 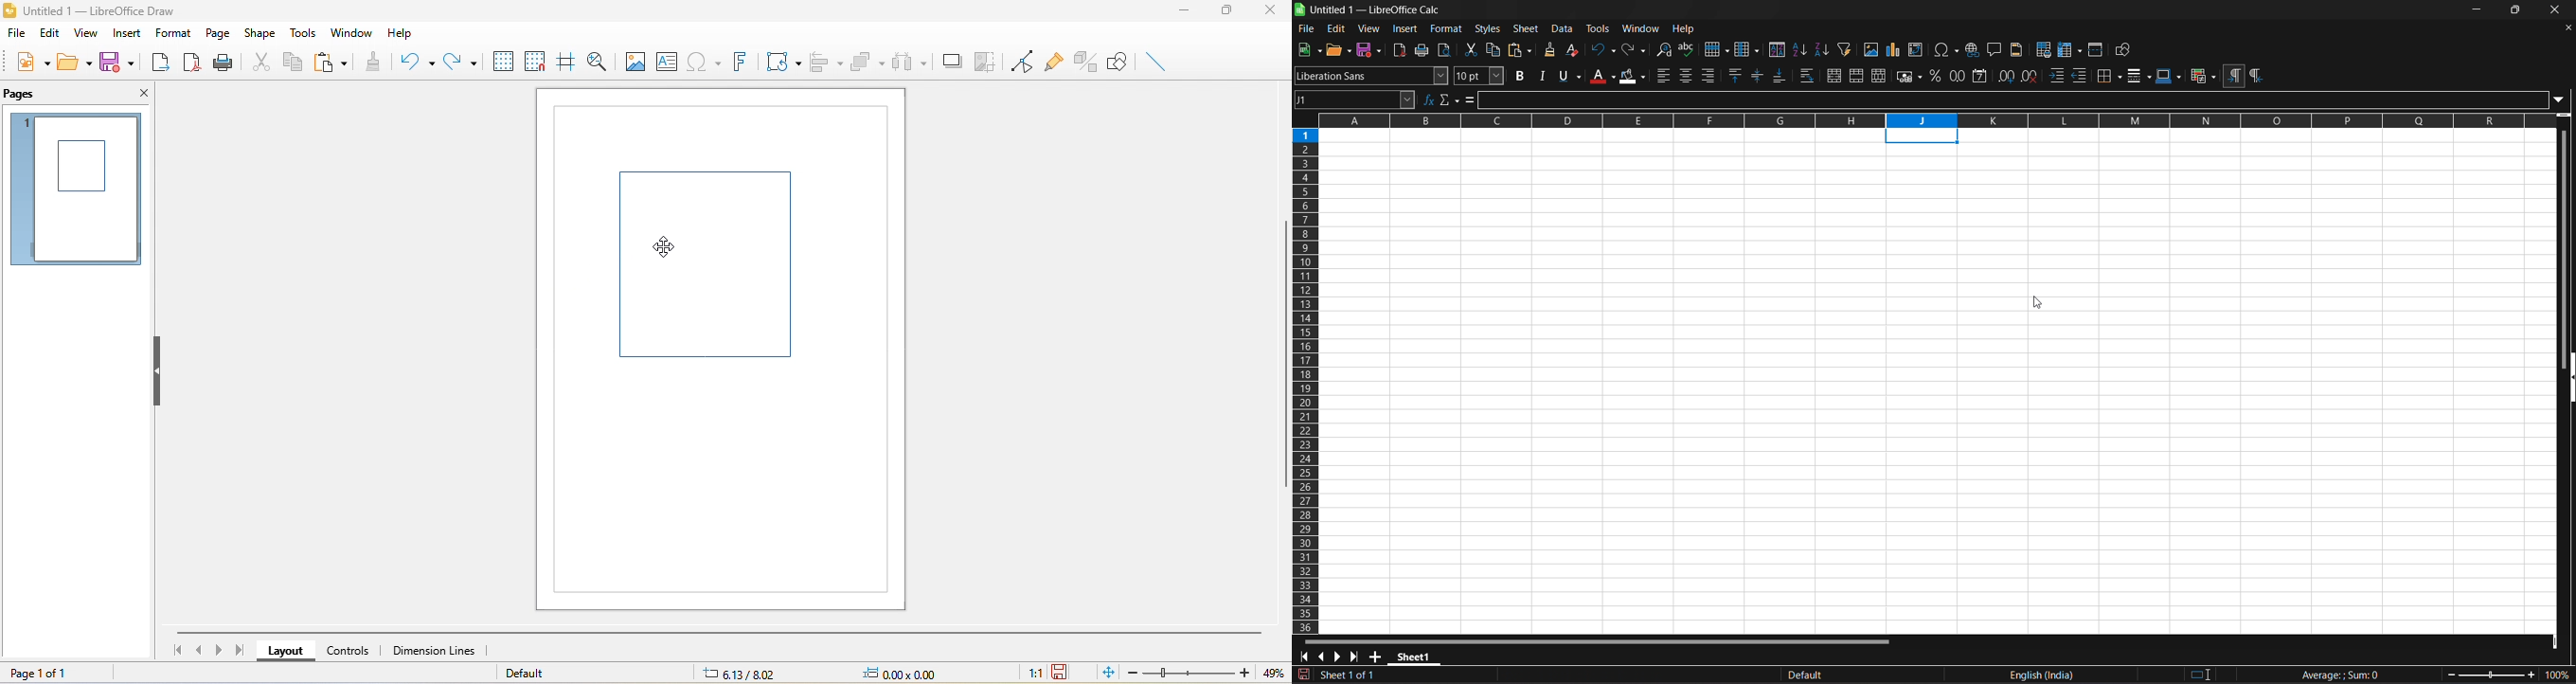 What do you see at coordinates (670, 60) in the screenshot?
I see `text box` at bounding box center [670, 60].